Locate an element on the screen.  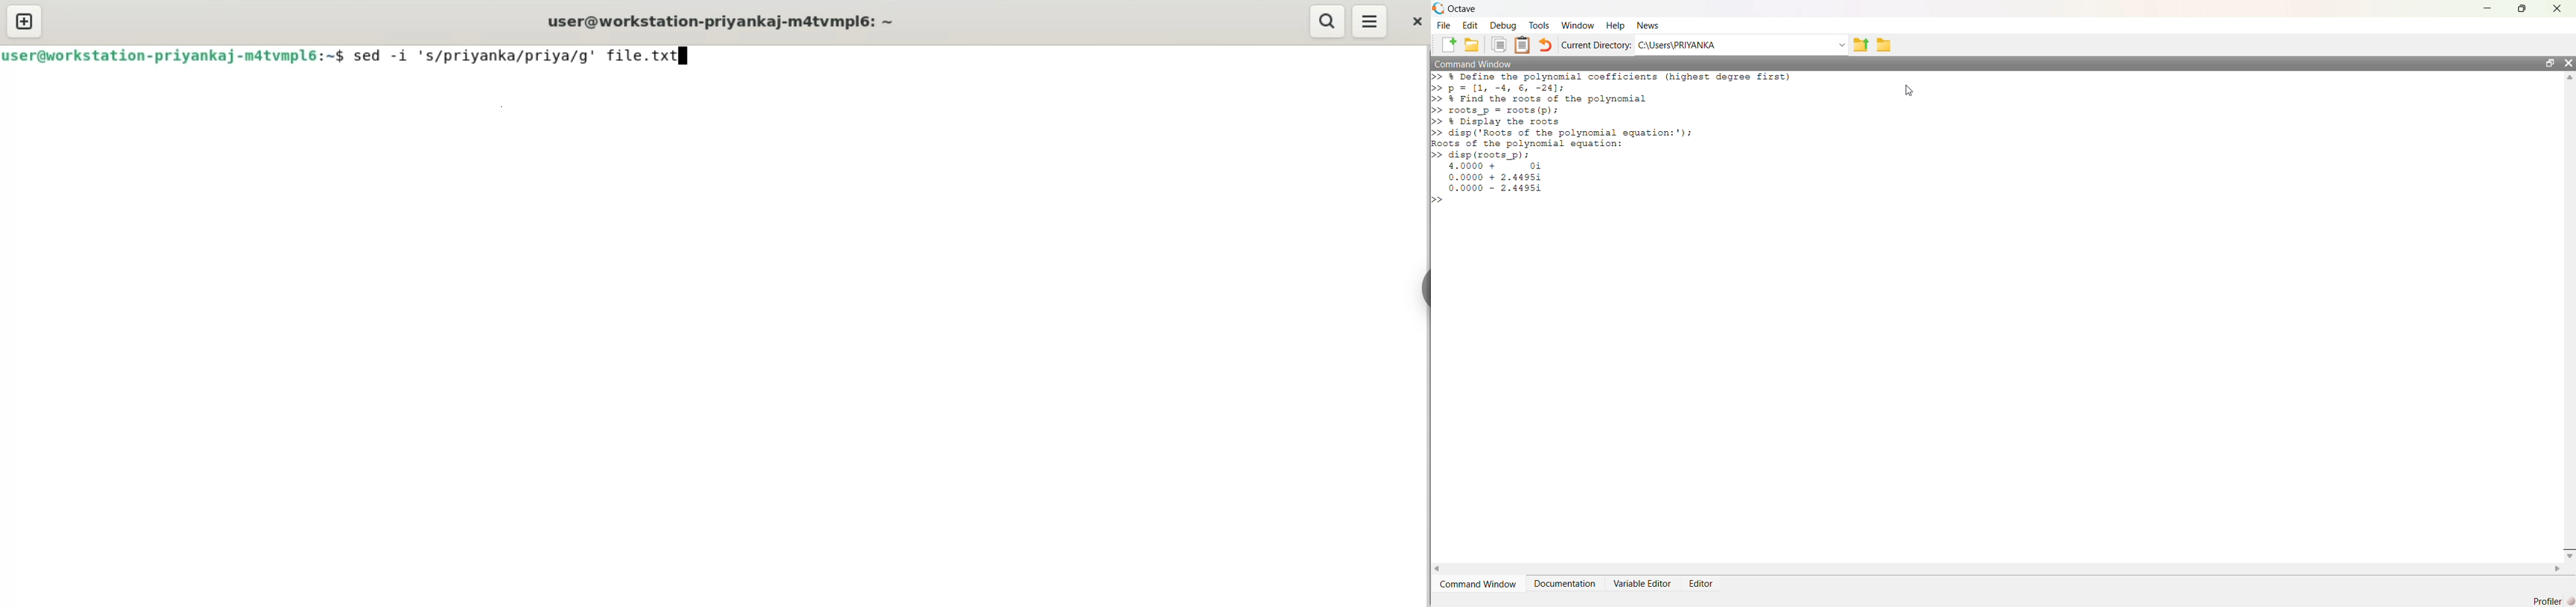
user@workstation-priyankaj-matvmpl6:~$  is located at coordinates (175, 54).